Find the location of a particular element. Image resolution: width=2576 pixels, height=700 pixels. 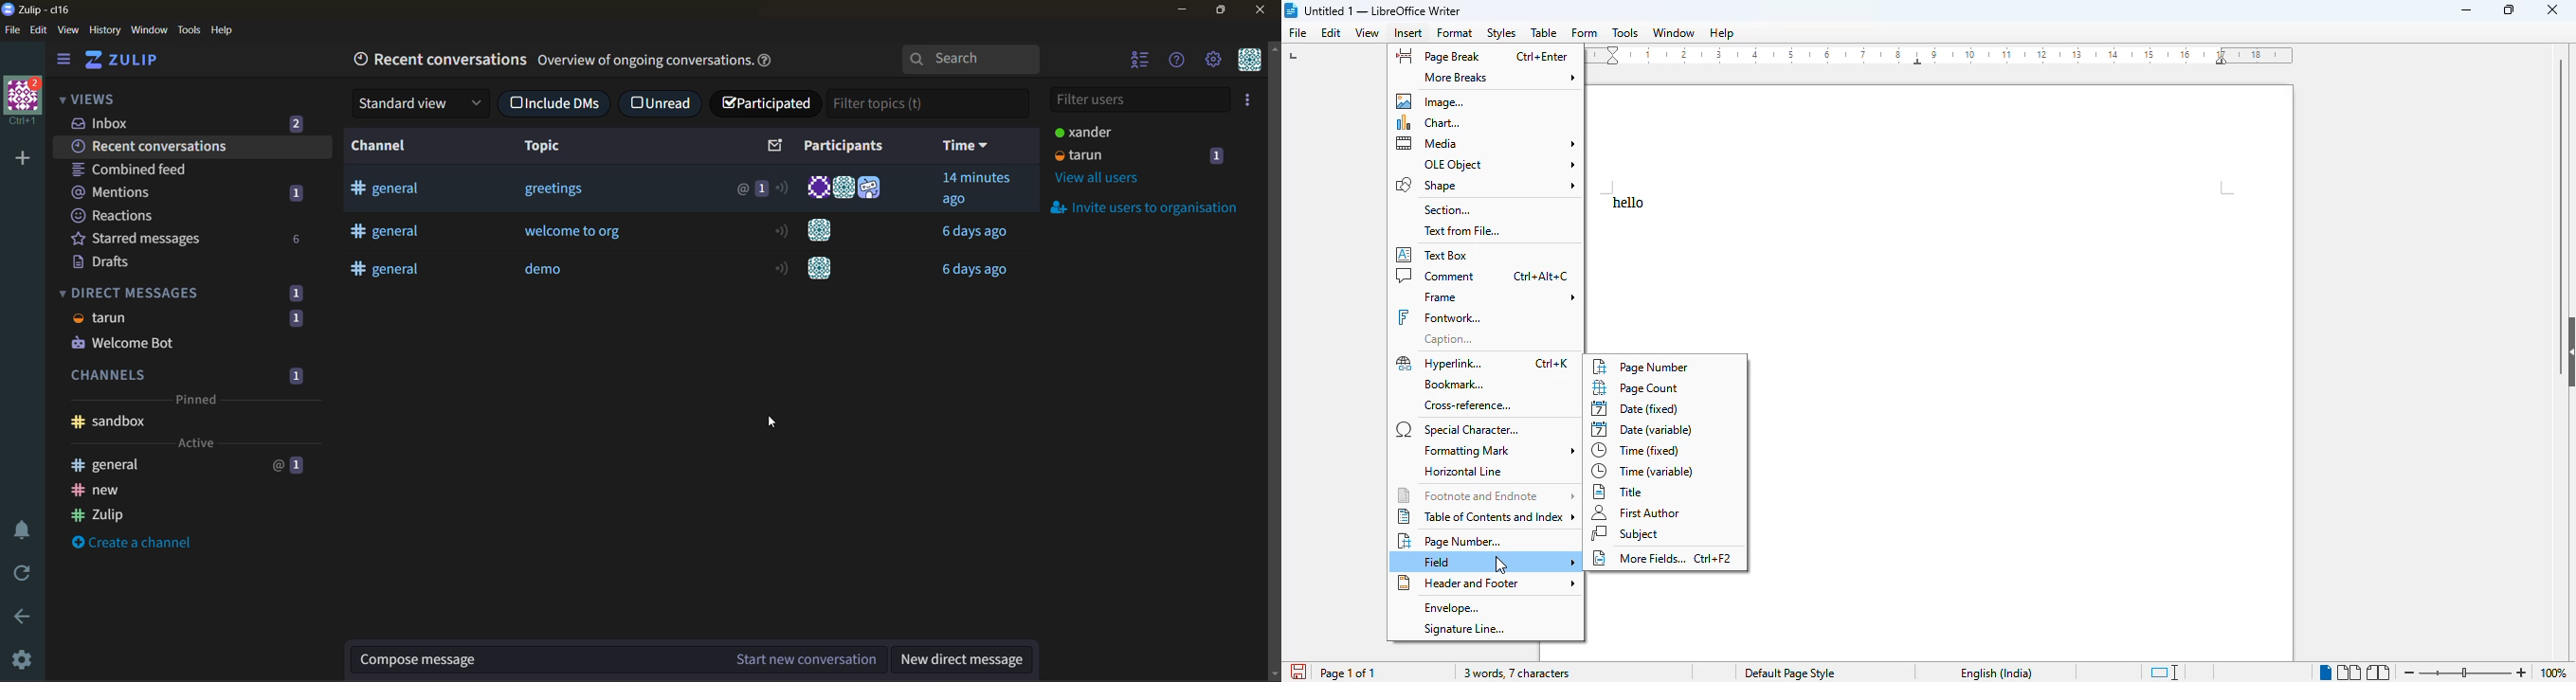

active status is located at coordinates (783, 230).